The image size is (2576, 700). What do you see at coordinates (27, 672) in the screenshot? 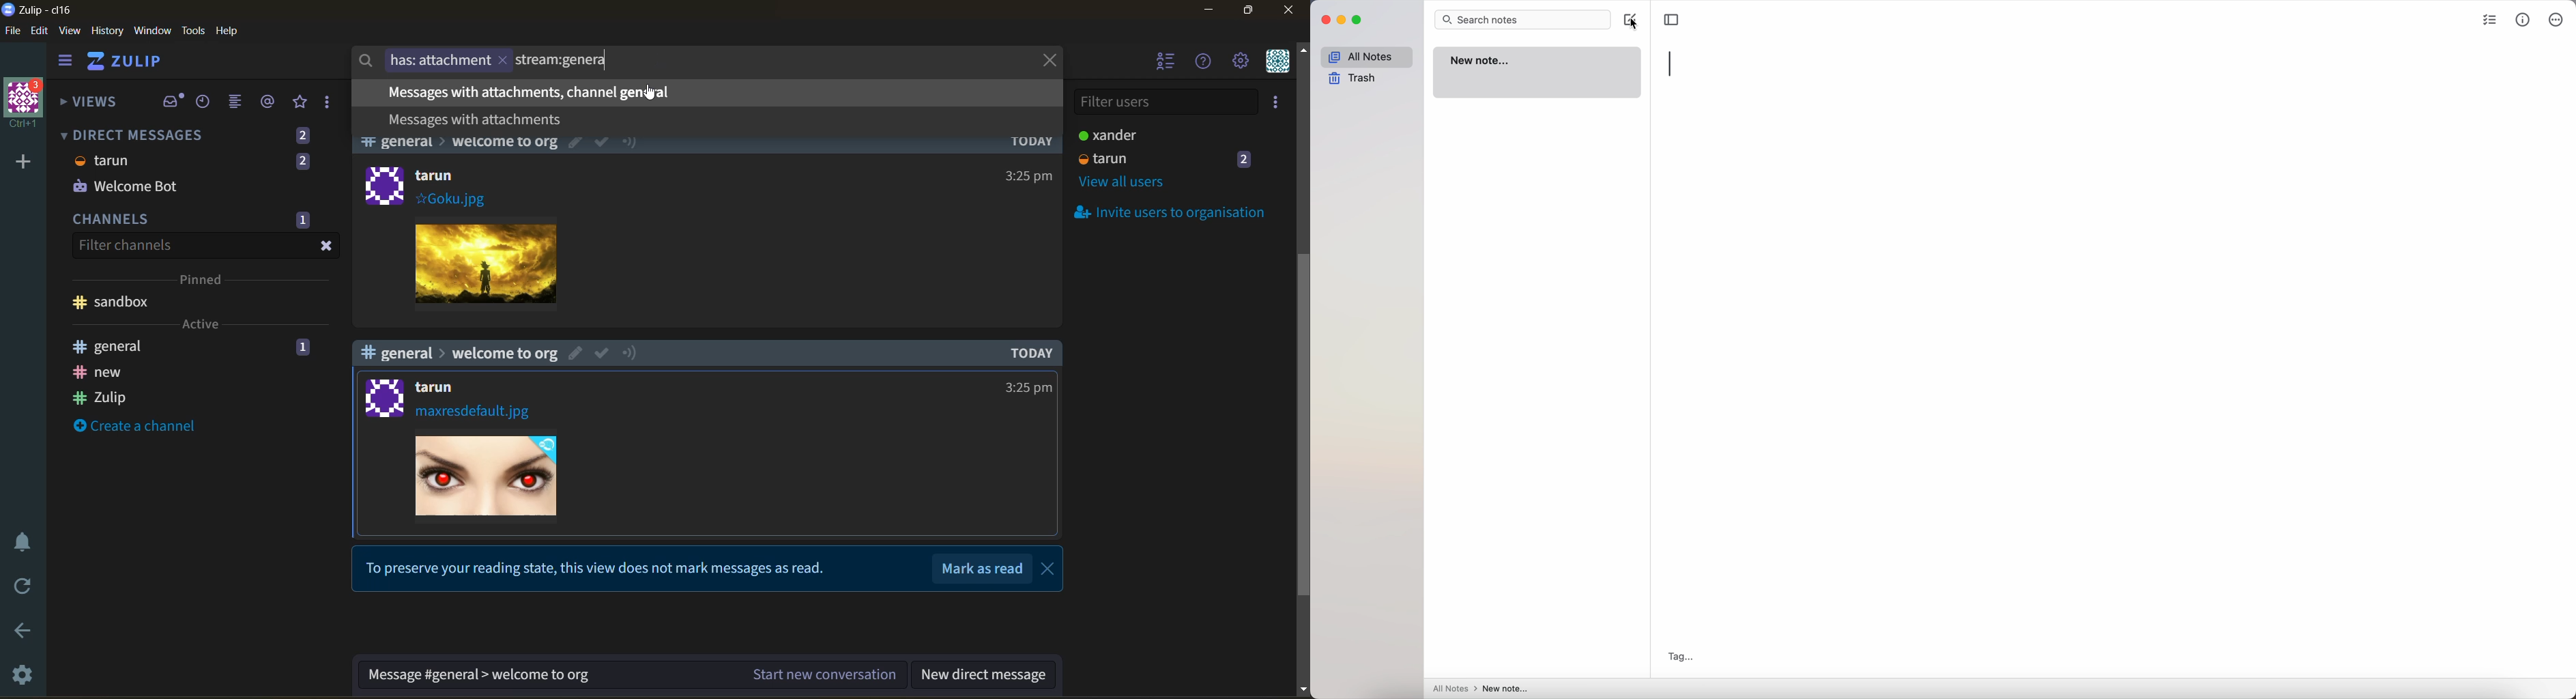
I see `settings` at bounding box center [27, 672].